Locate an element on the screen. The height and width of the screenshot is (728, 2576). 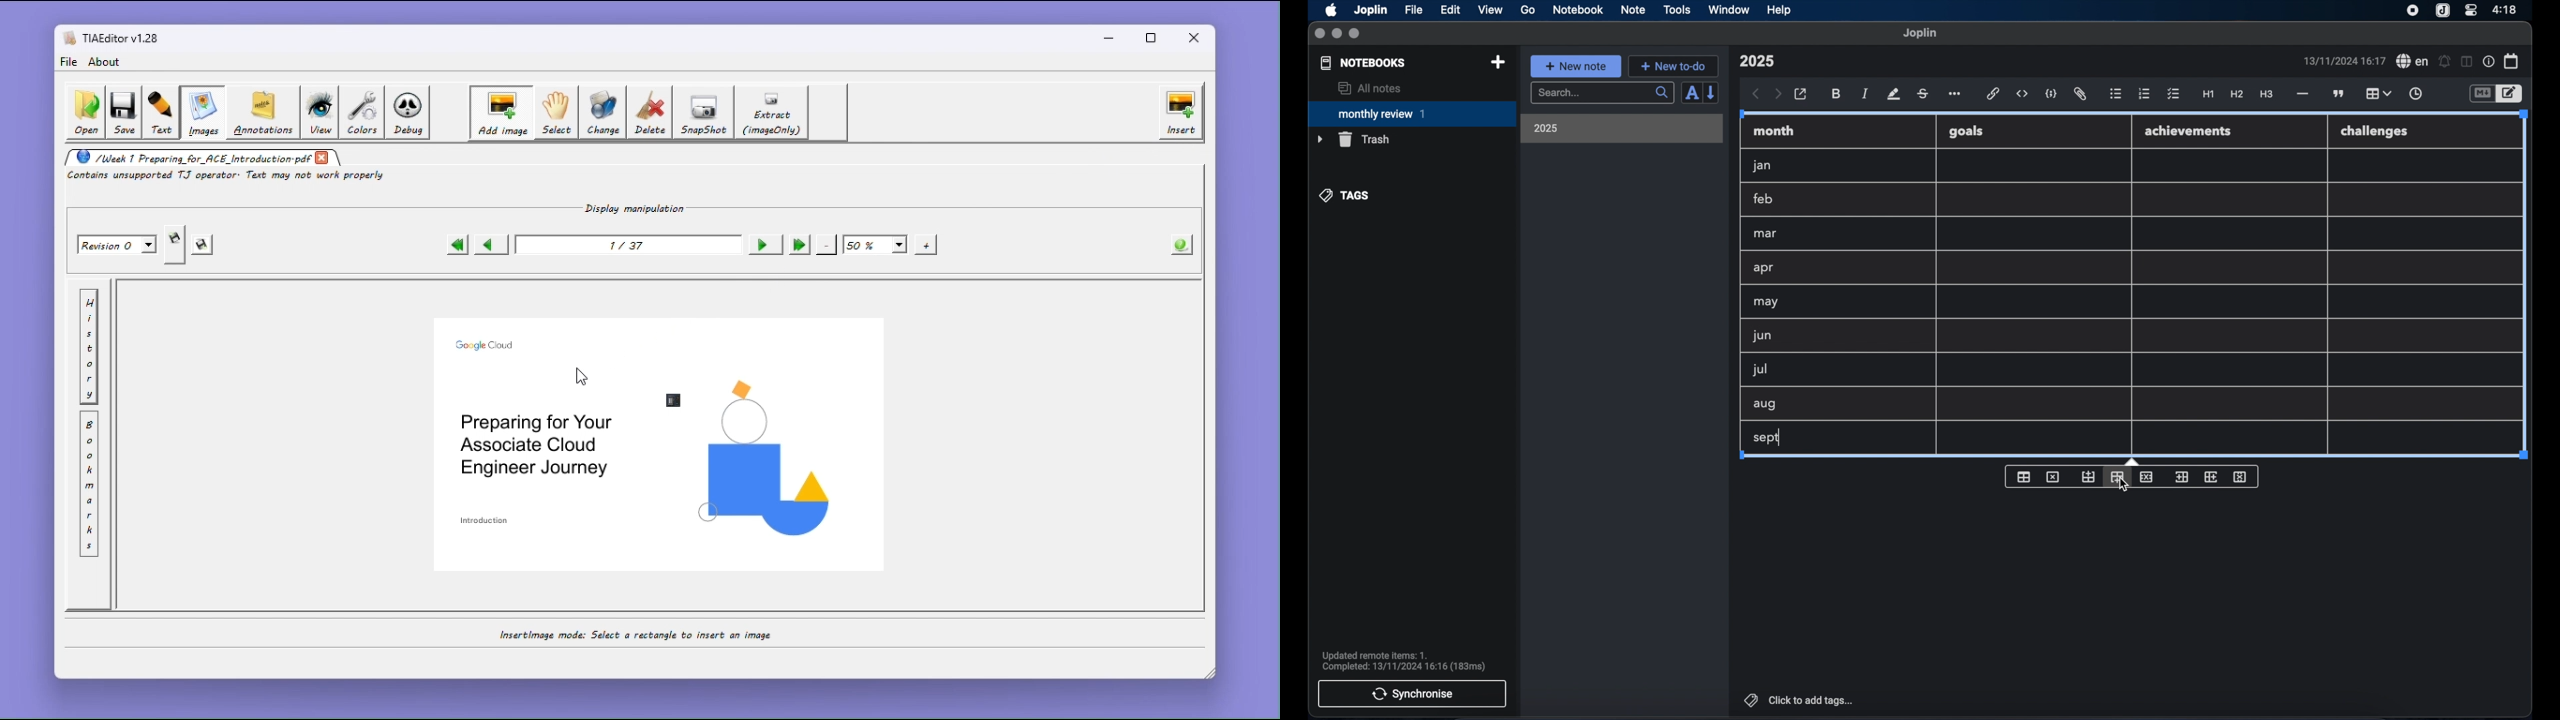
jun is located at coordinates (1761, 335).